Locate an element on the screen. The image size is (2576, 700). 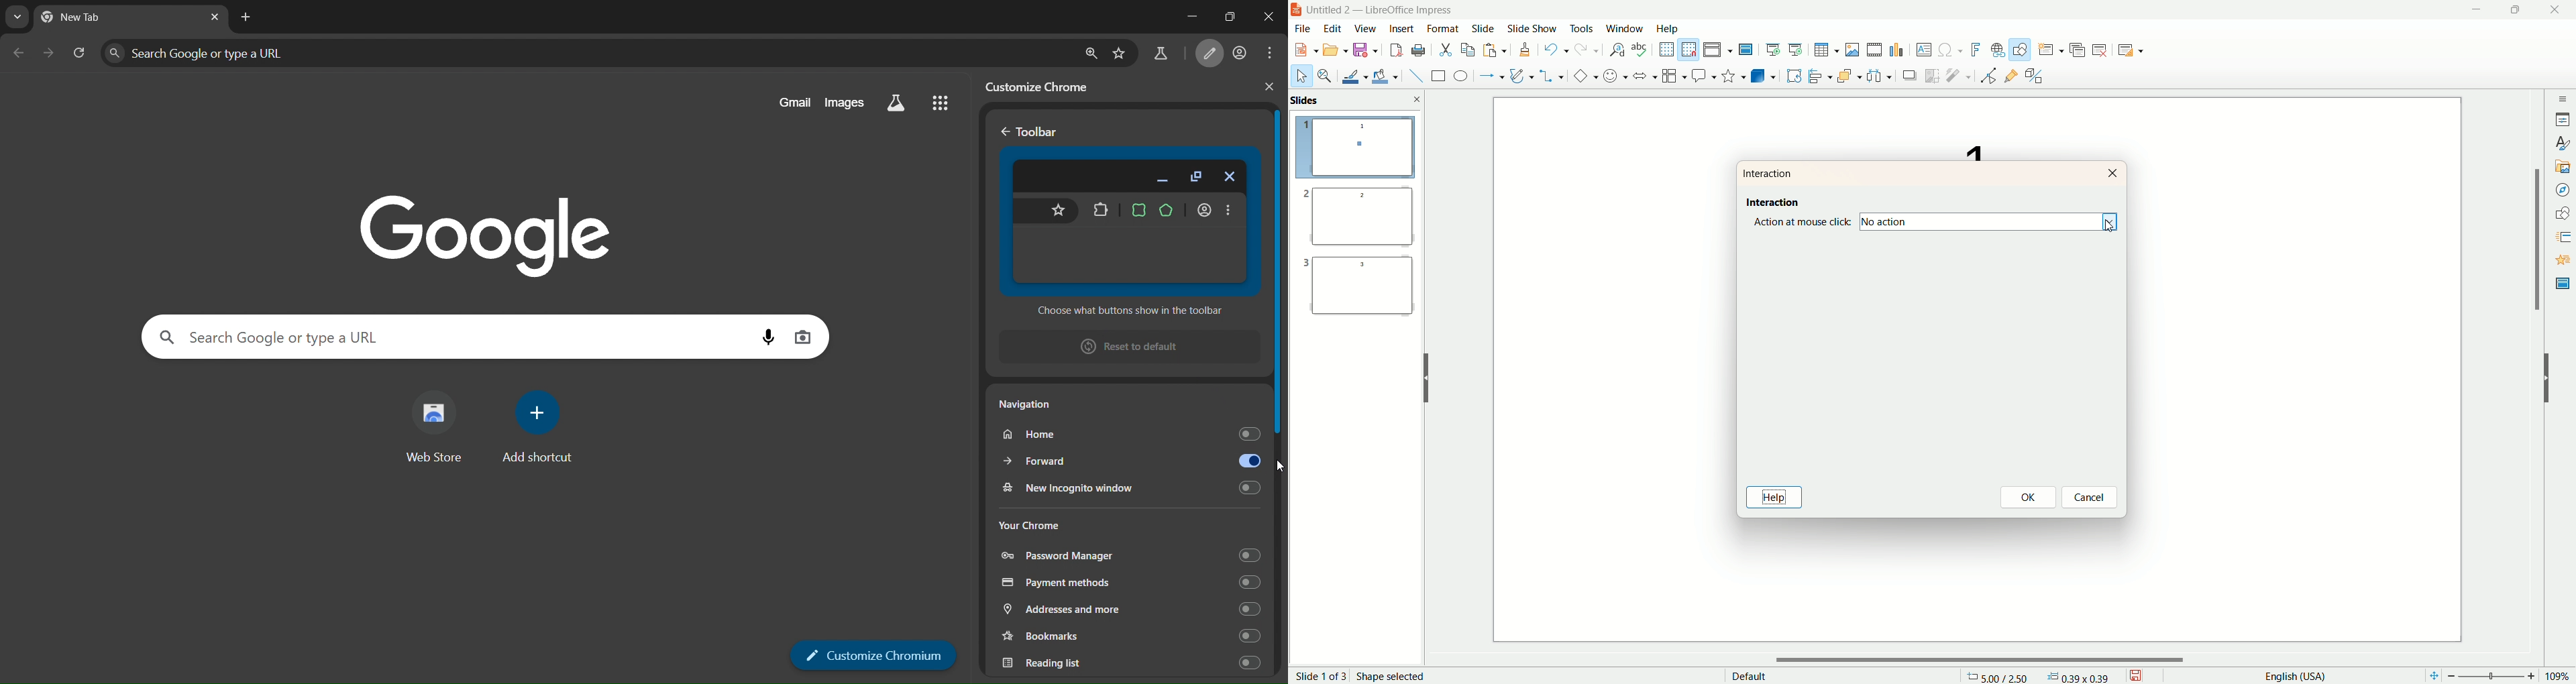
interaction is located at coordinates (1770, 174).